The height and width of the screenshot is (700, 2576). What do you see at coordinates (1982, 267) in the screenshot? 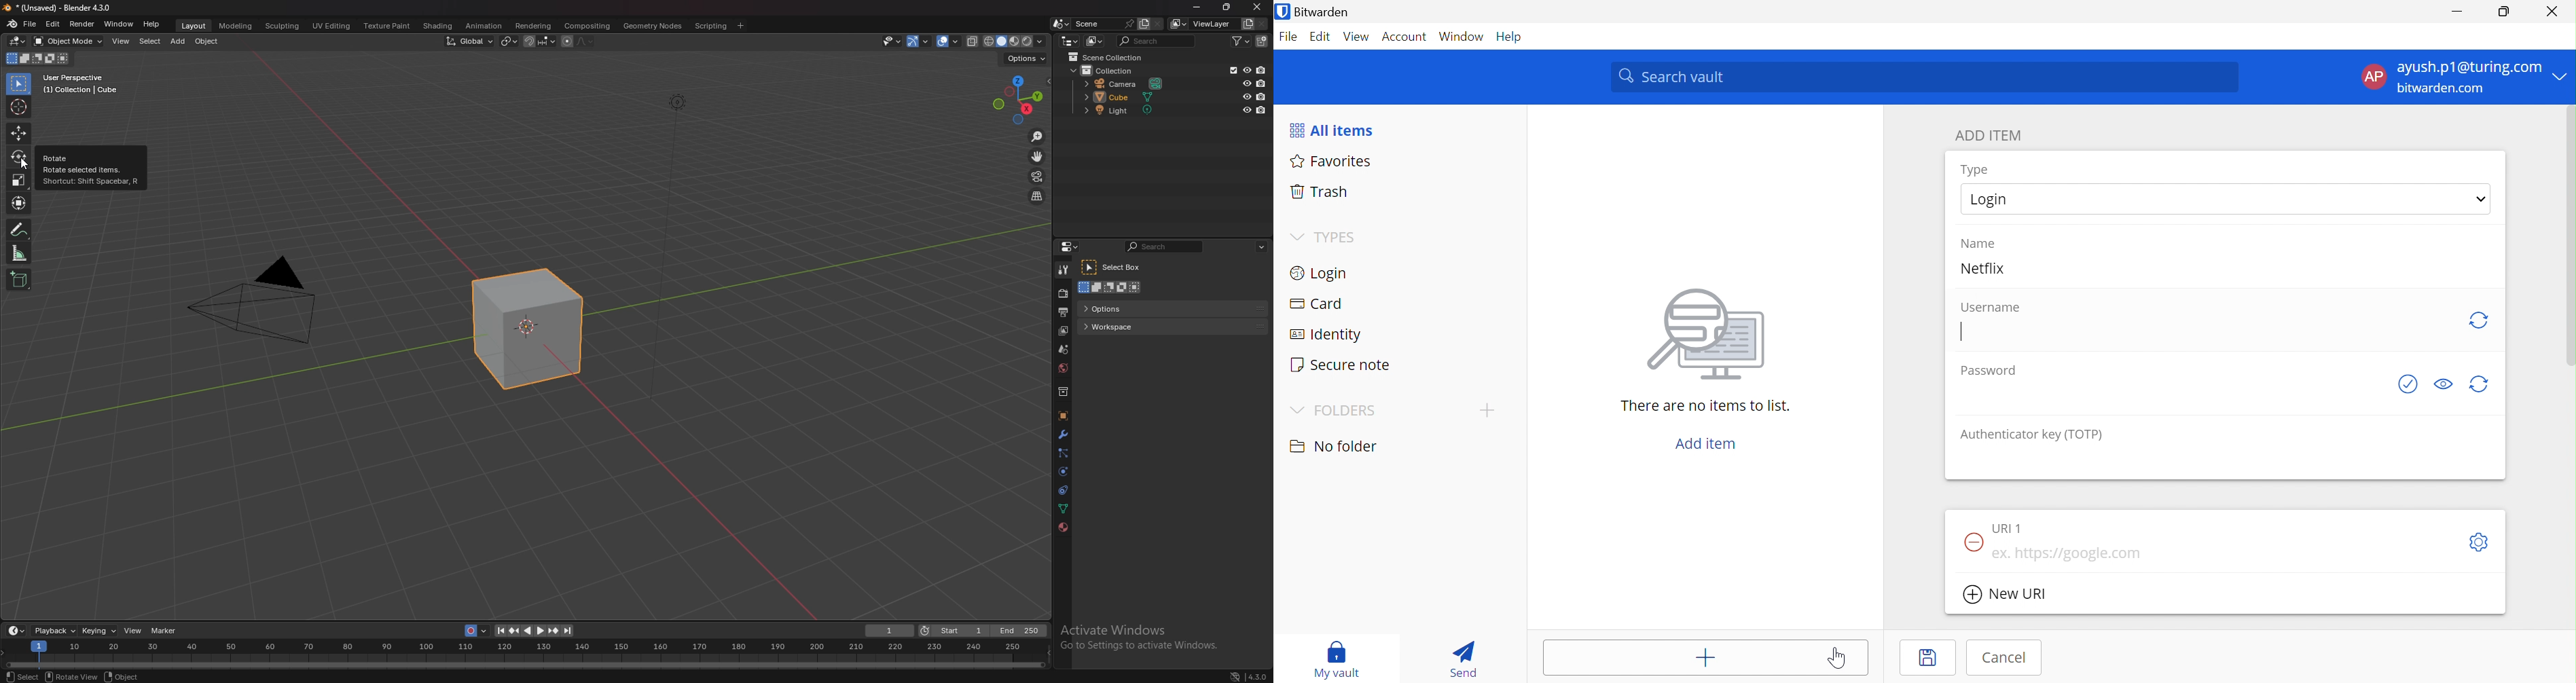
I see `Netflix` at bounding box center [1982, 267].